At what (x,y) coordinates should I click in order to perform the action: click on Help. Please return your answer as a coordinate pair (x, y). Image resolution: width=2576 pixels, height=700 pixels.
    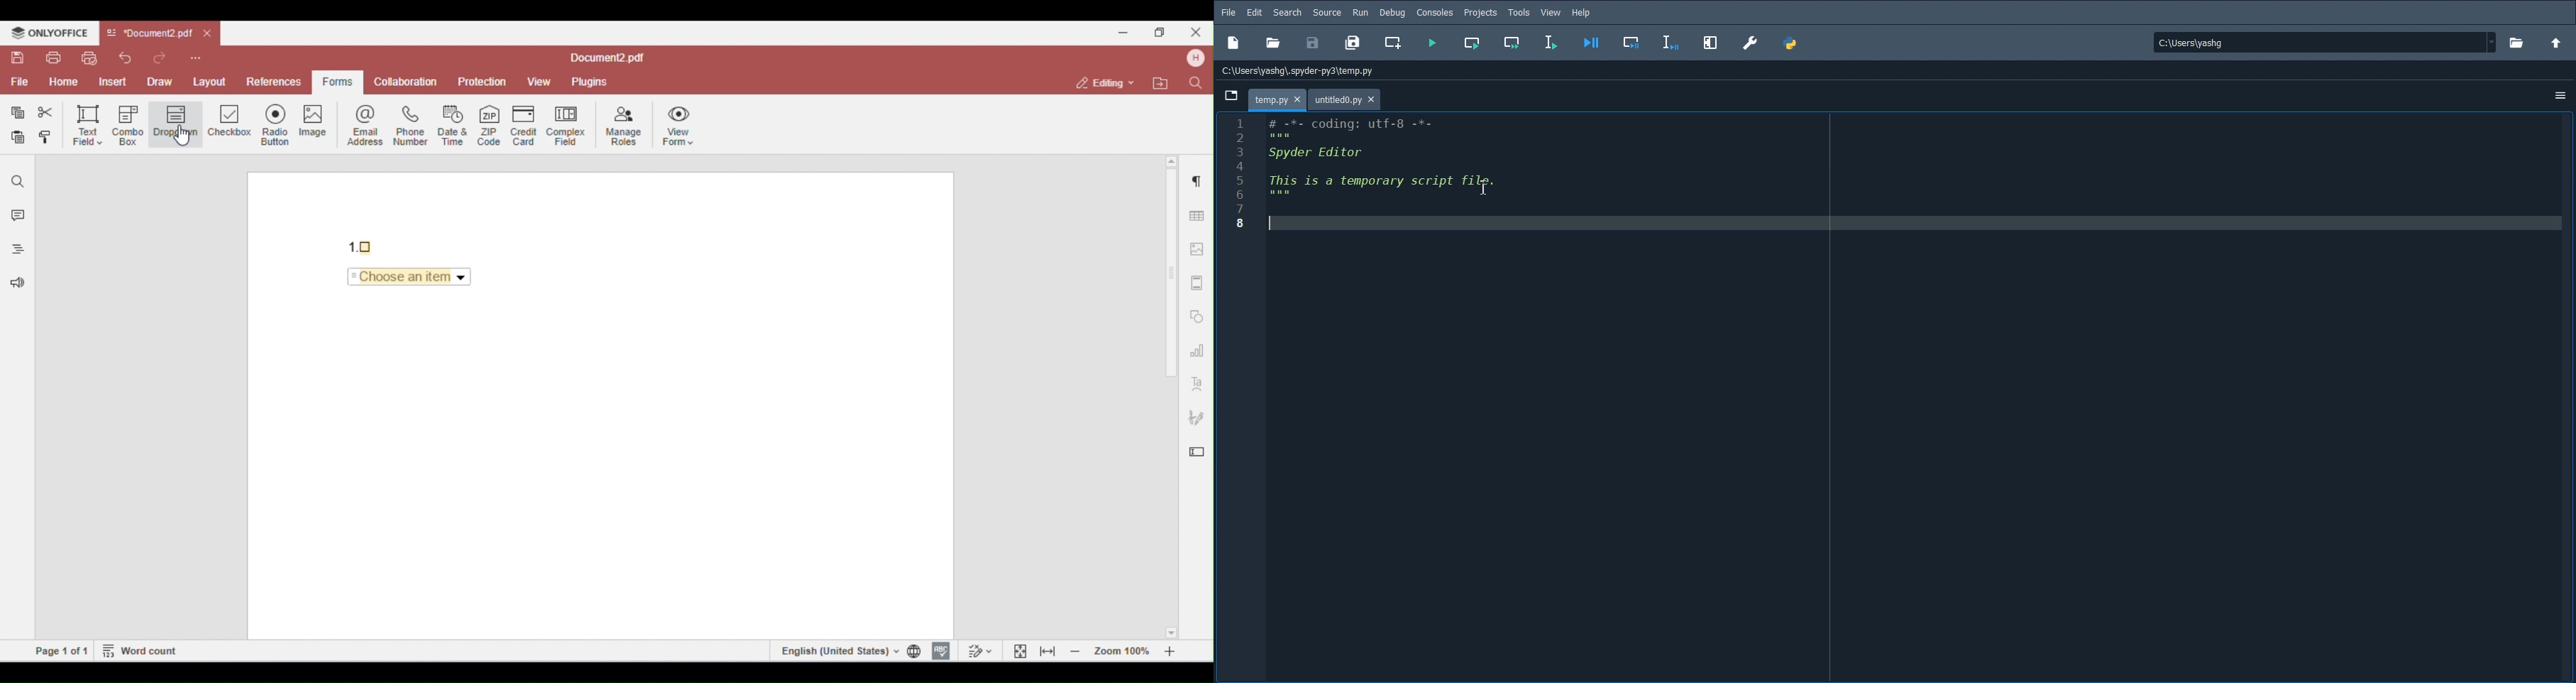
    Looking at the image, I should click on (1582, 11).